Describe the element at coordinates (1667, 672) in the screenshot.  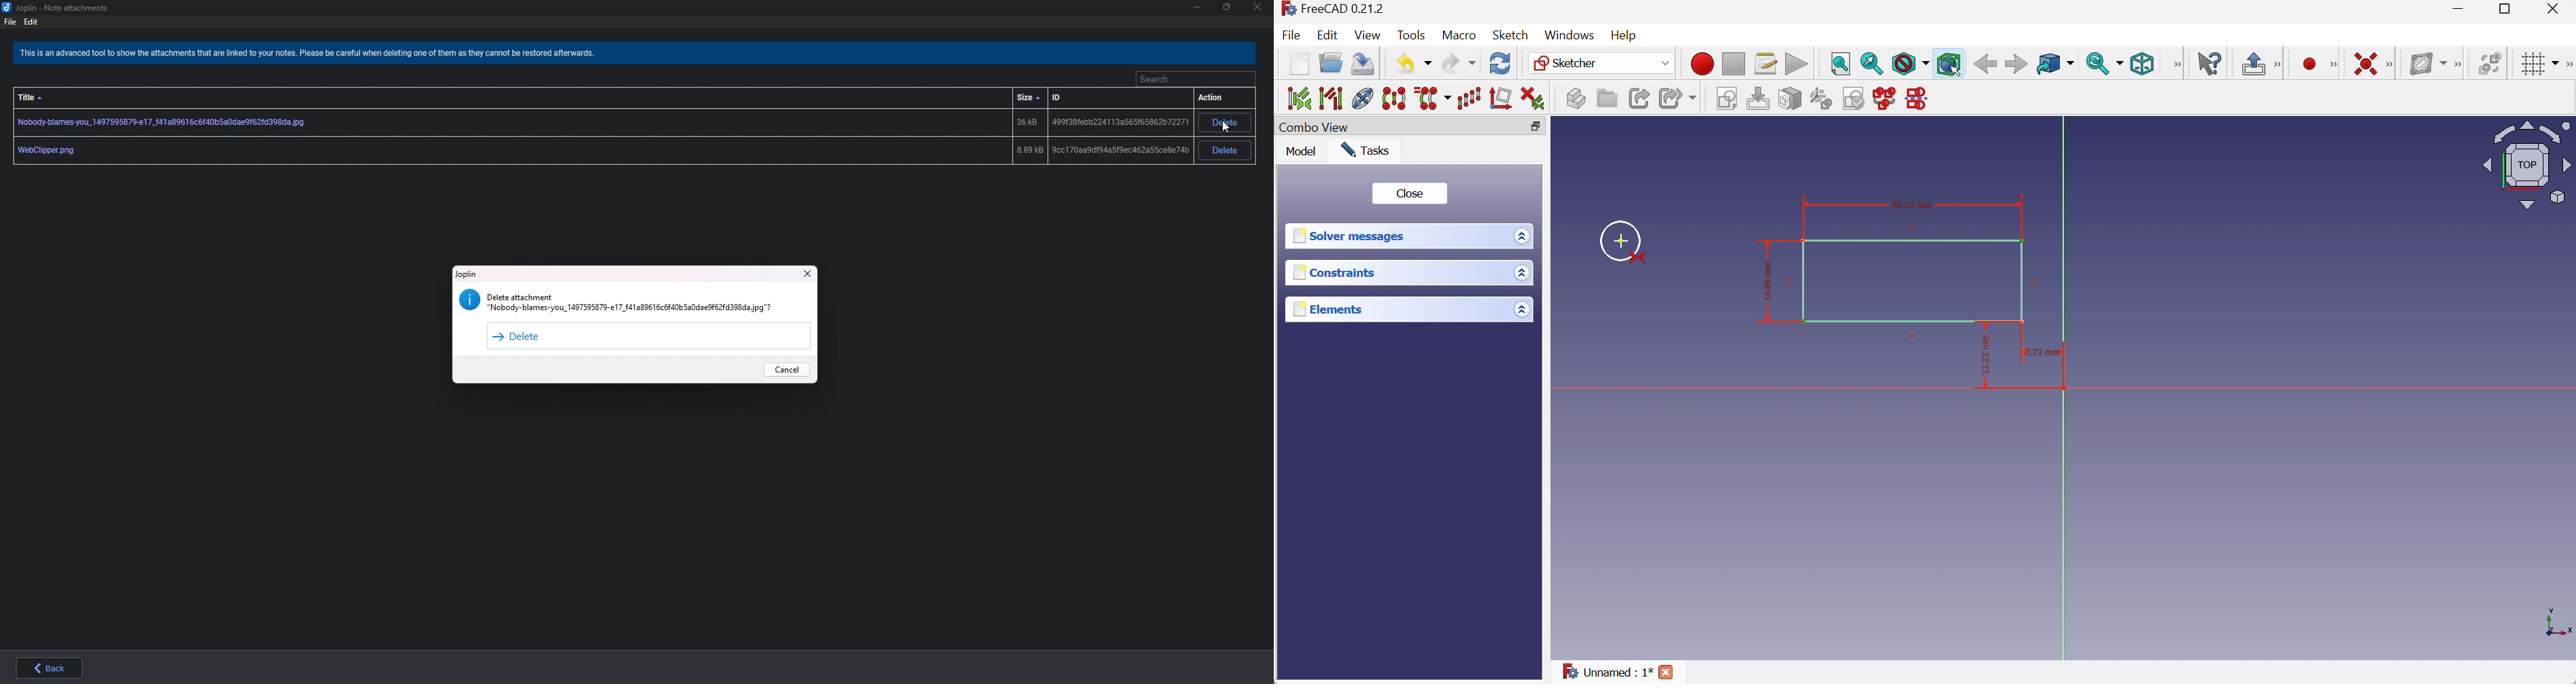
I see `Close` at that location.